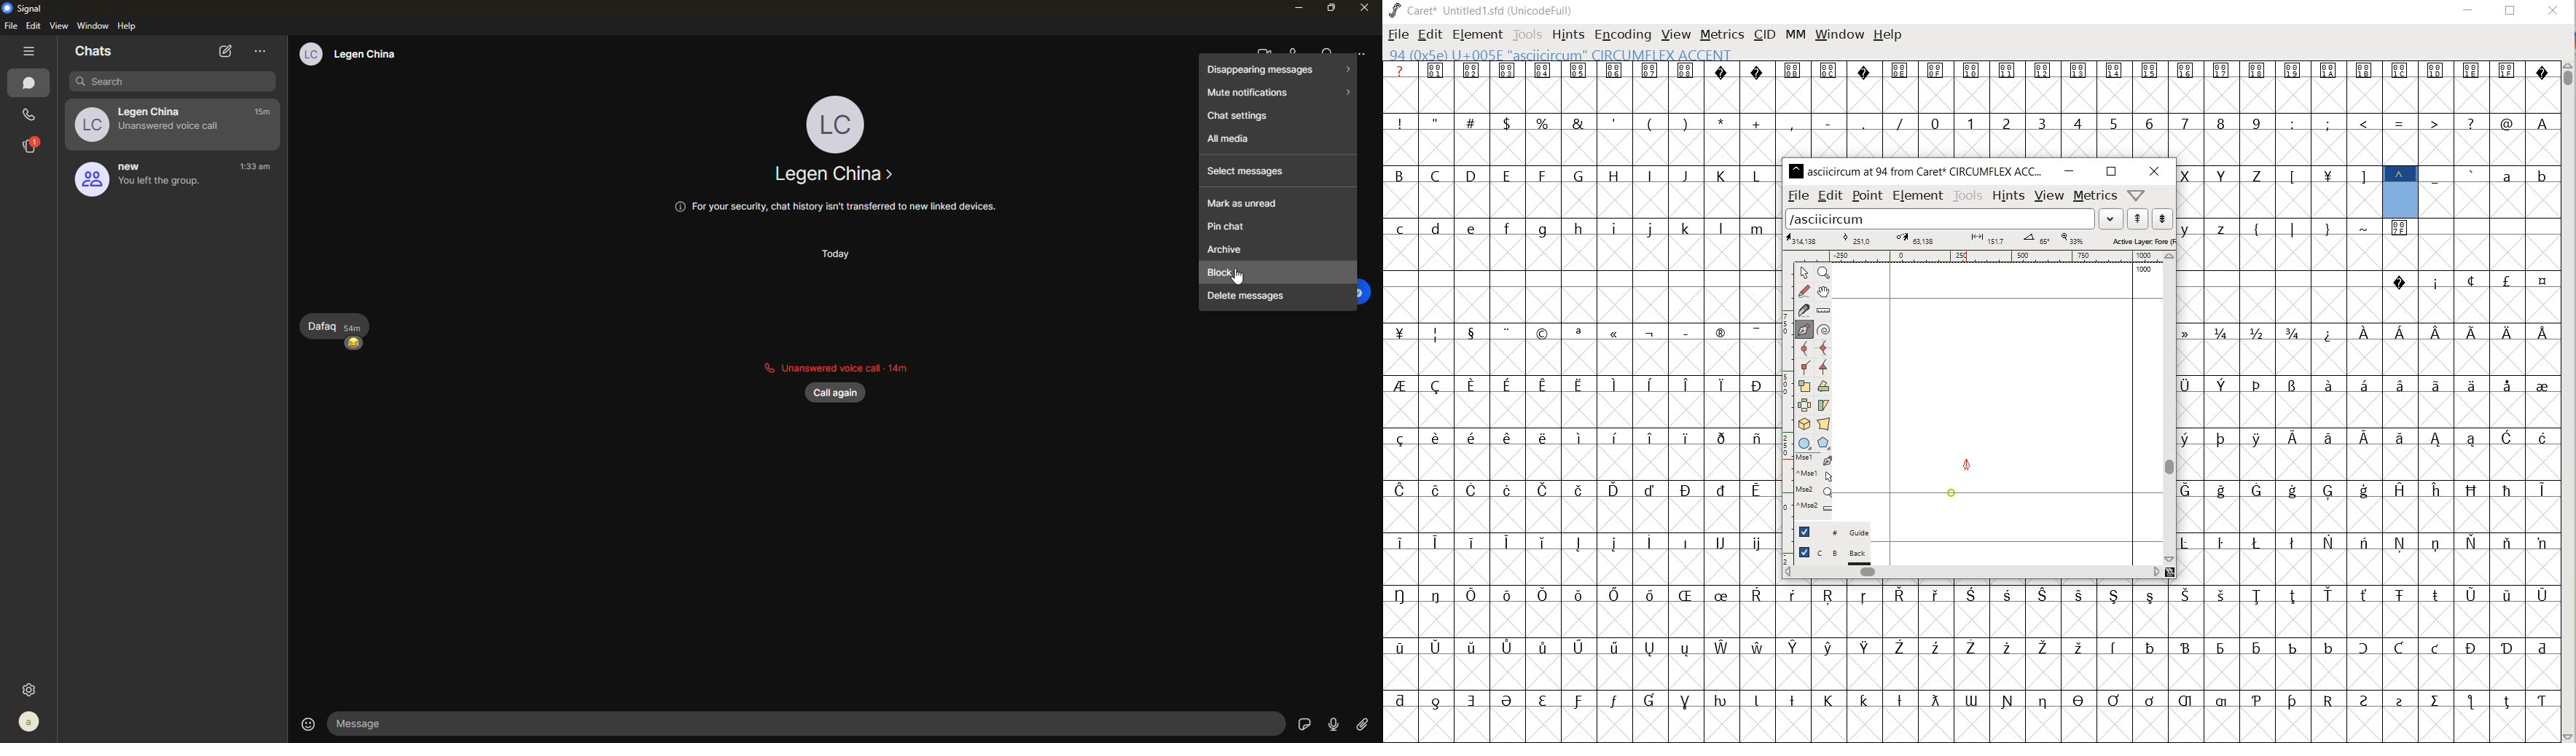  I want to click on video call, so click(1262, 47).